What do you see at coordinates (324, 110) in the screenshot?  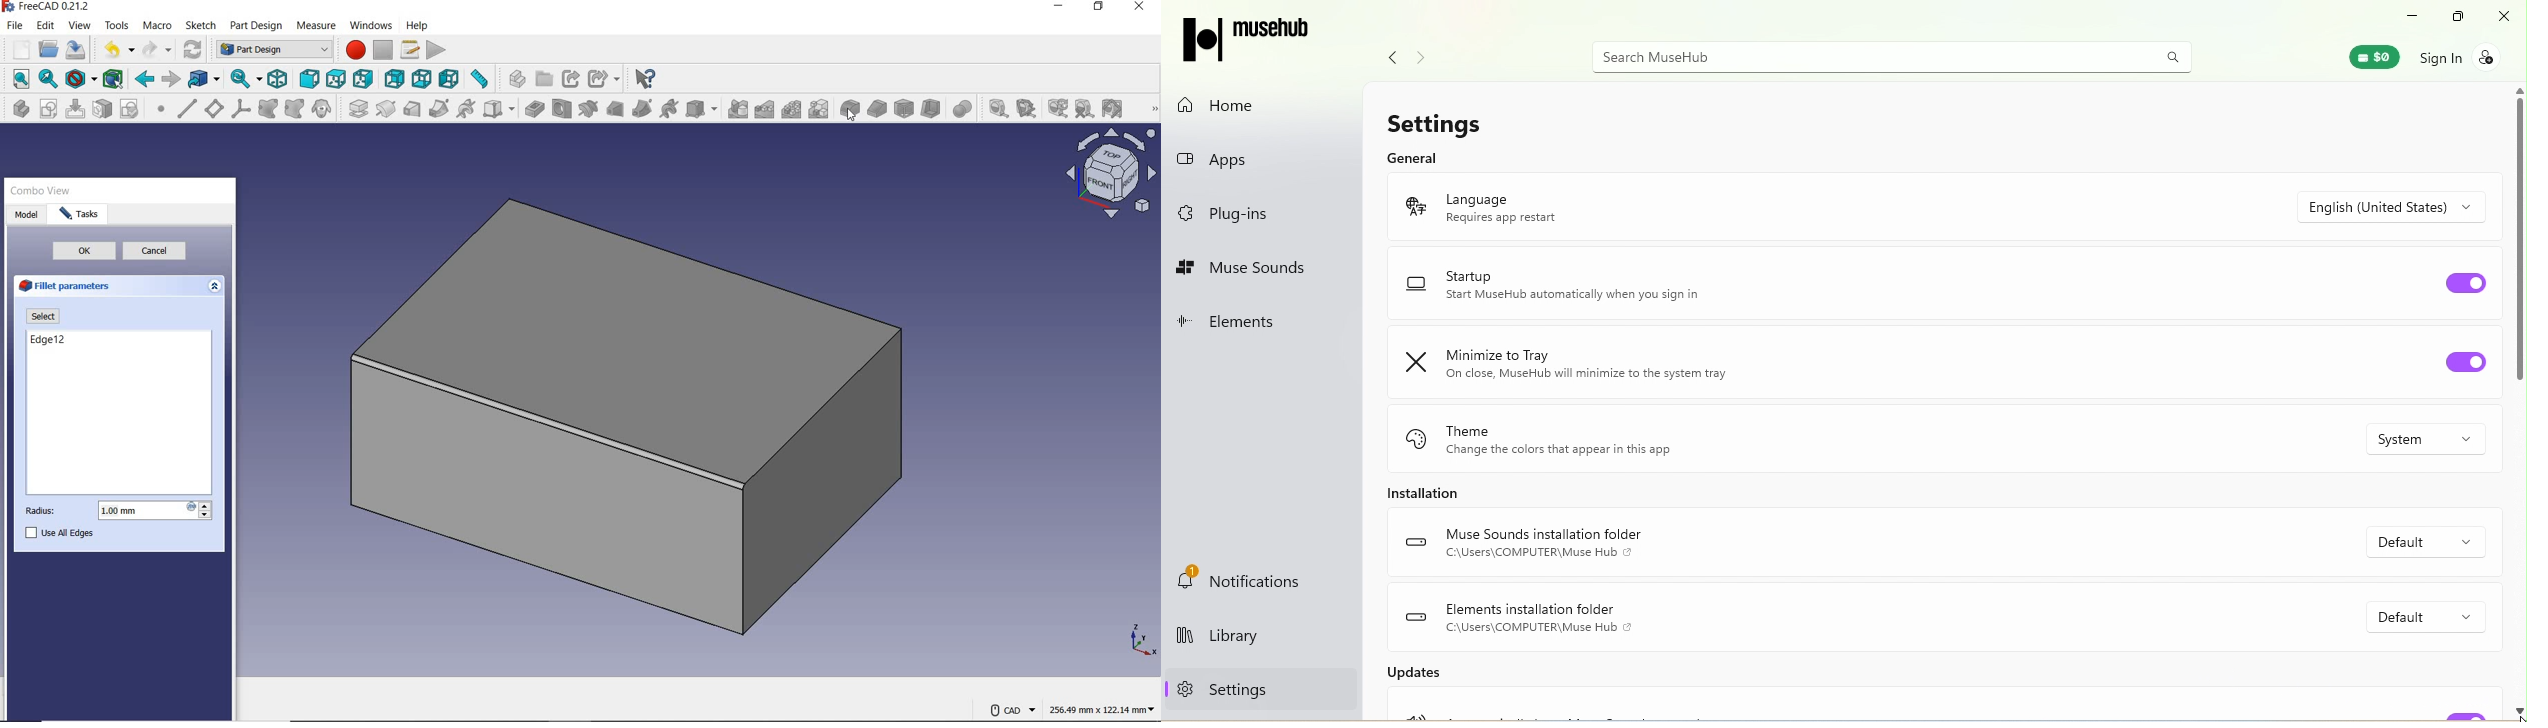 I see `create a clone` at bounding box center [324, 110].